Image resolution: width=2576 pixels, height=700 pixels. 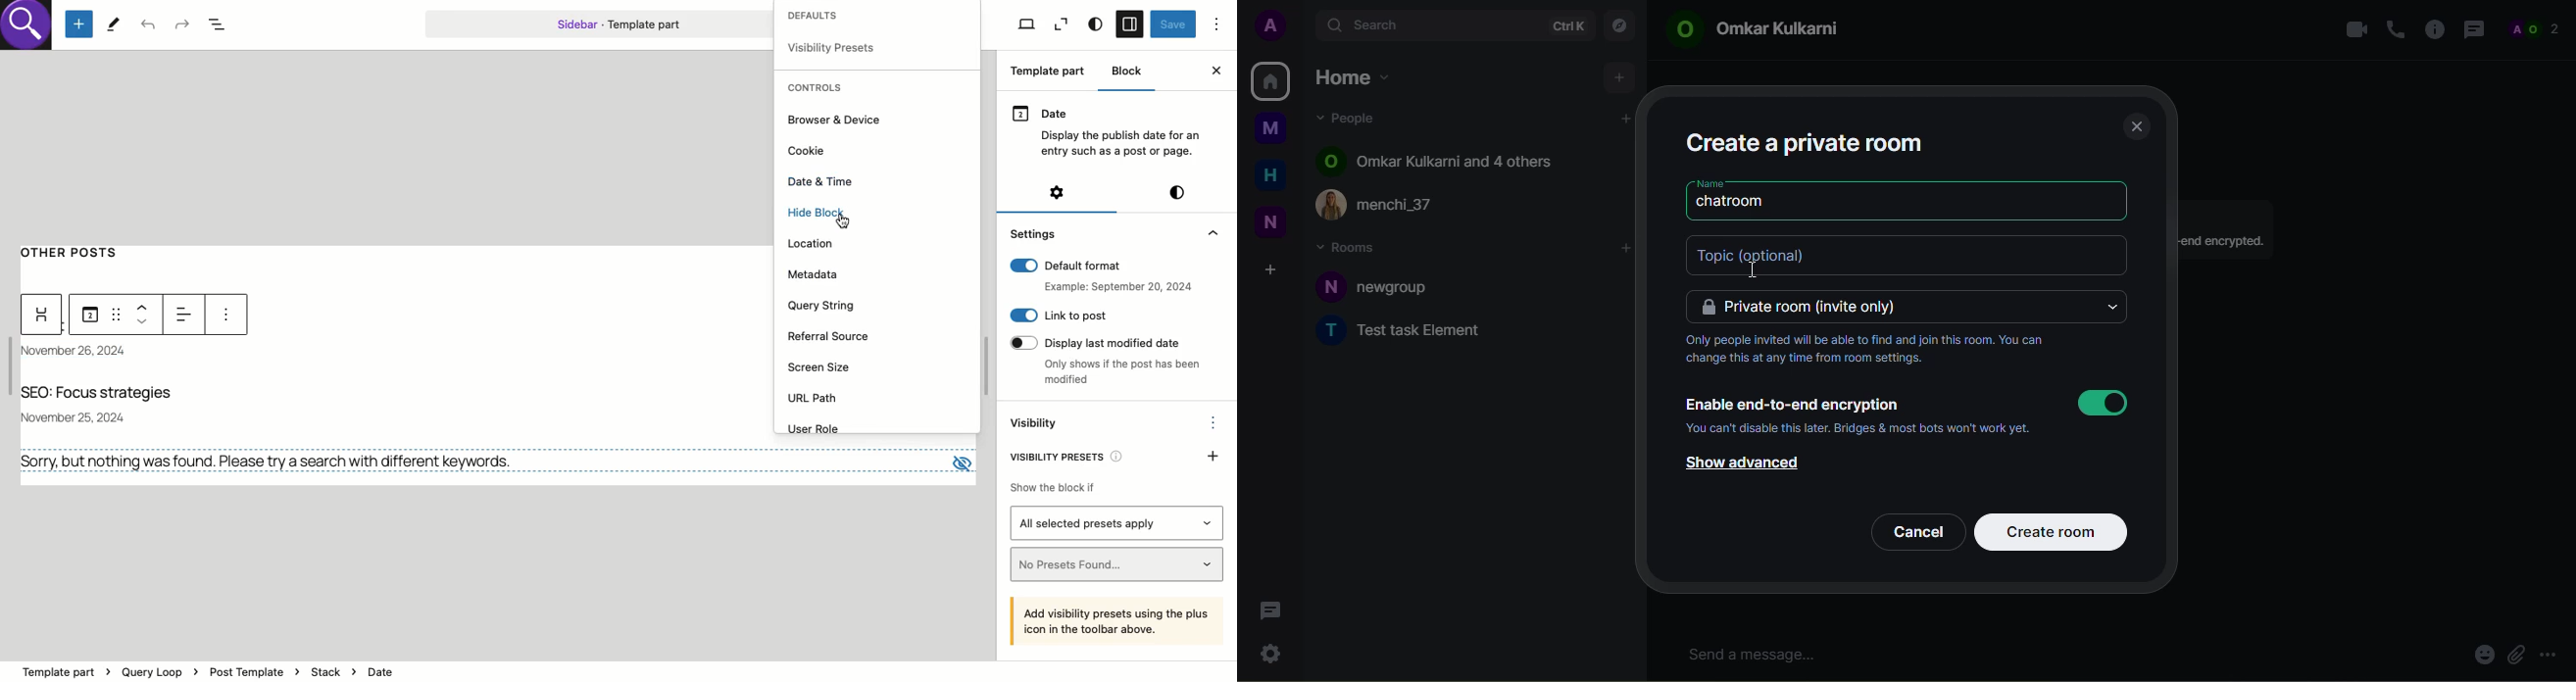 What do you see at coordinates (1269, 610) in the screenshot?
I see `threads` at bounding box center [1269, 610].